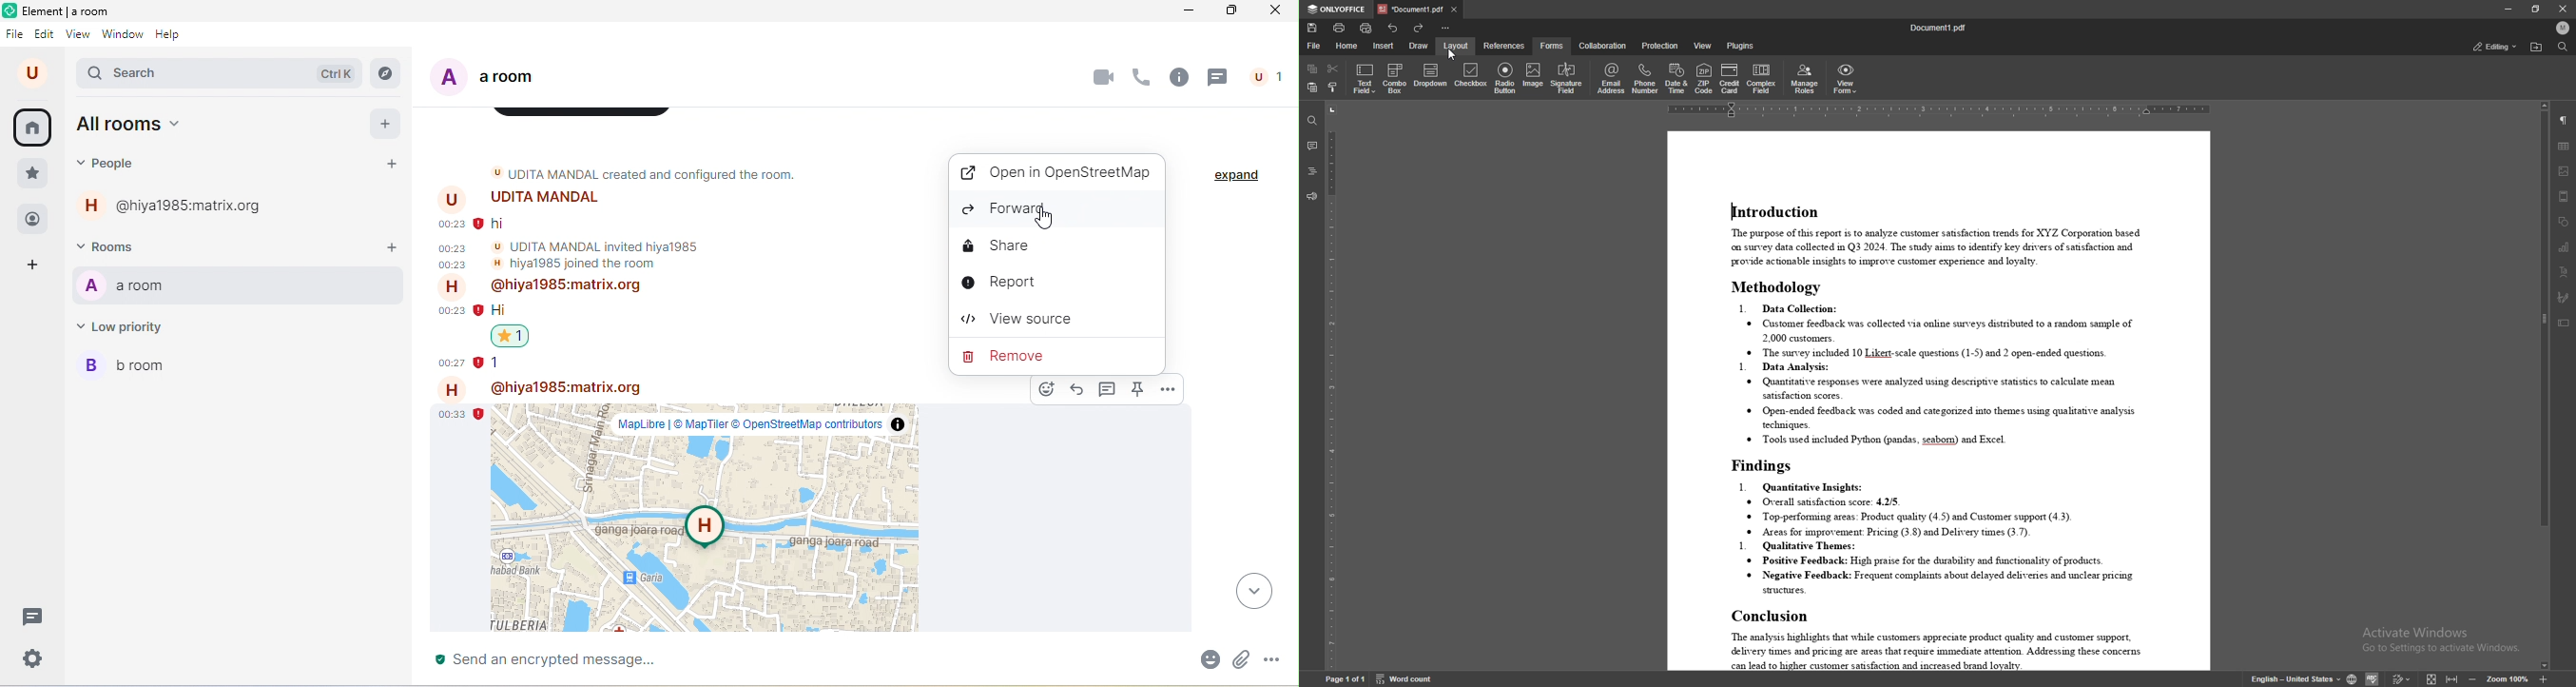  I want to click on copy style, so click(1332, 87).